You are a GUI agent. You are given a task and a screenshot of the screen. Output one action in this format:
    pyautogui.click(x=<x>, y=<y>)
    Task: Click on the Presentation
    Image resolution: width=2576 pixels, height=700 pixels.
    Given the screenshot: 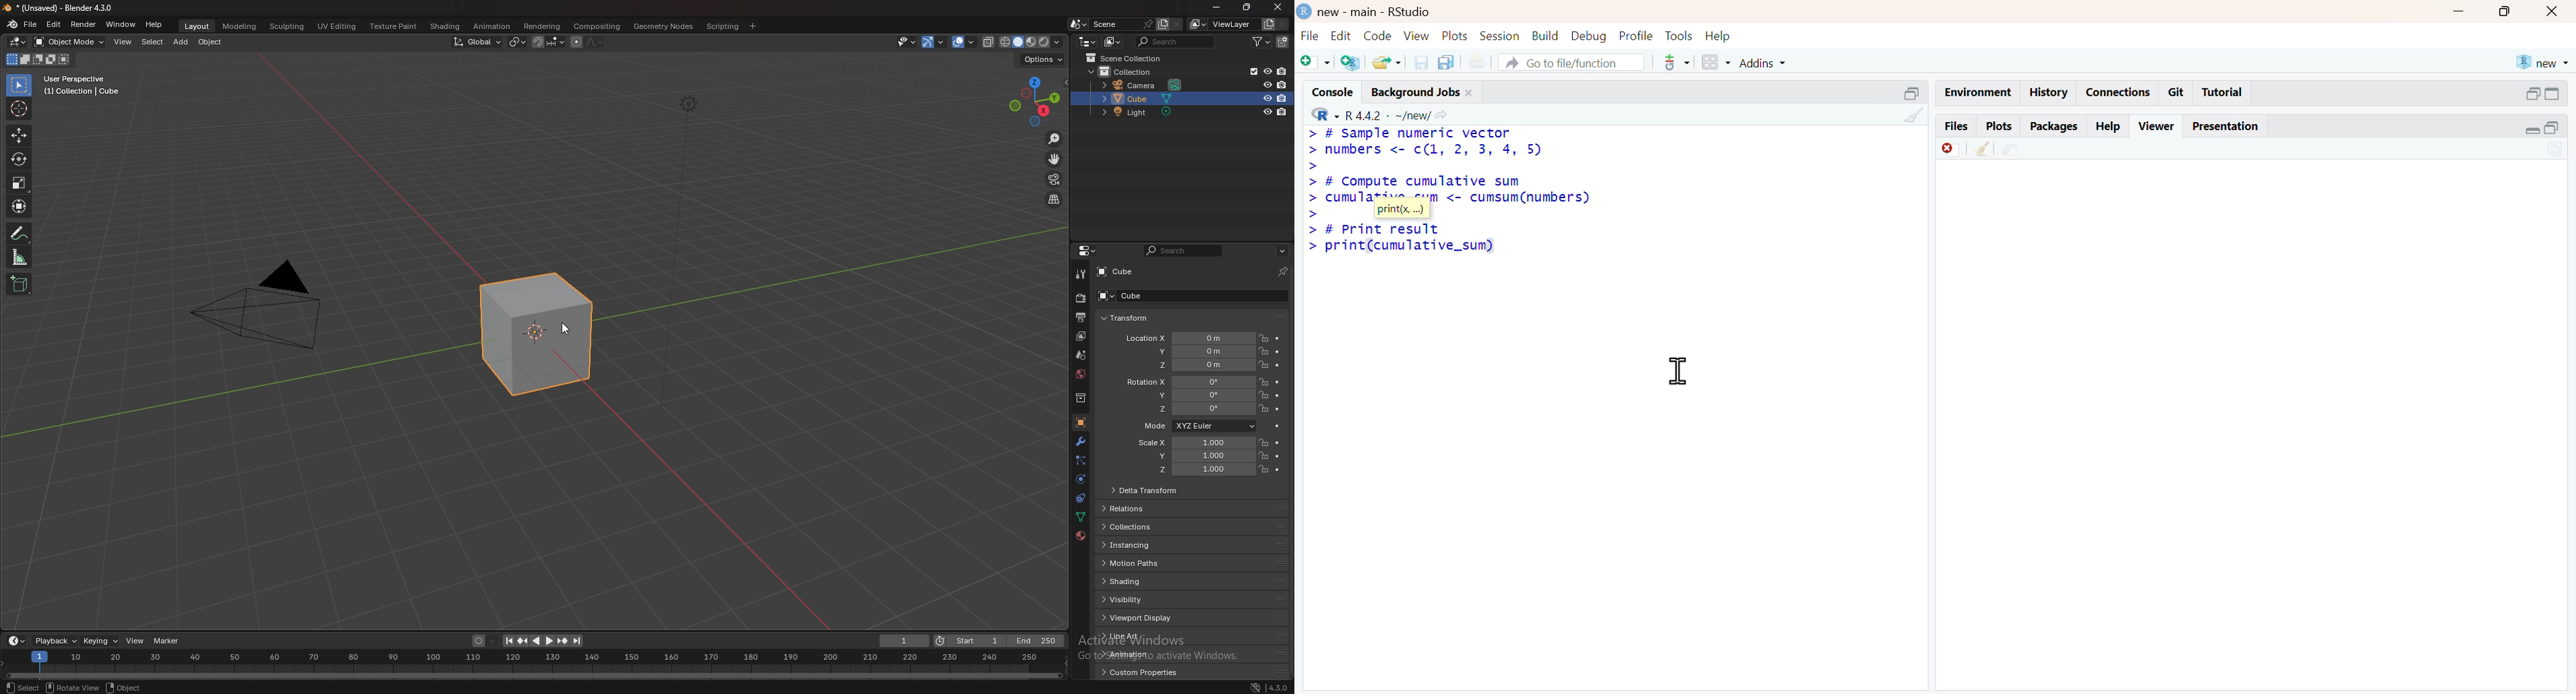 What is the action you would take?
    pyautogui.click(x=2226, y=127)
    